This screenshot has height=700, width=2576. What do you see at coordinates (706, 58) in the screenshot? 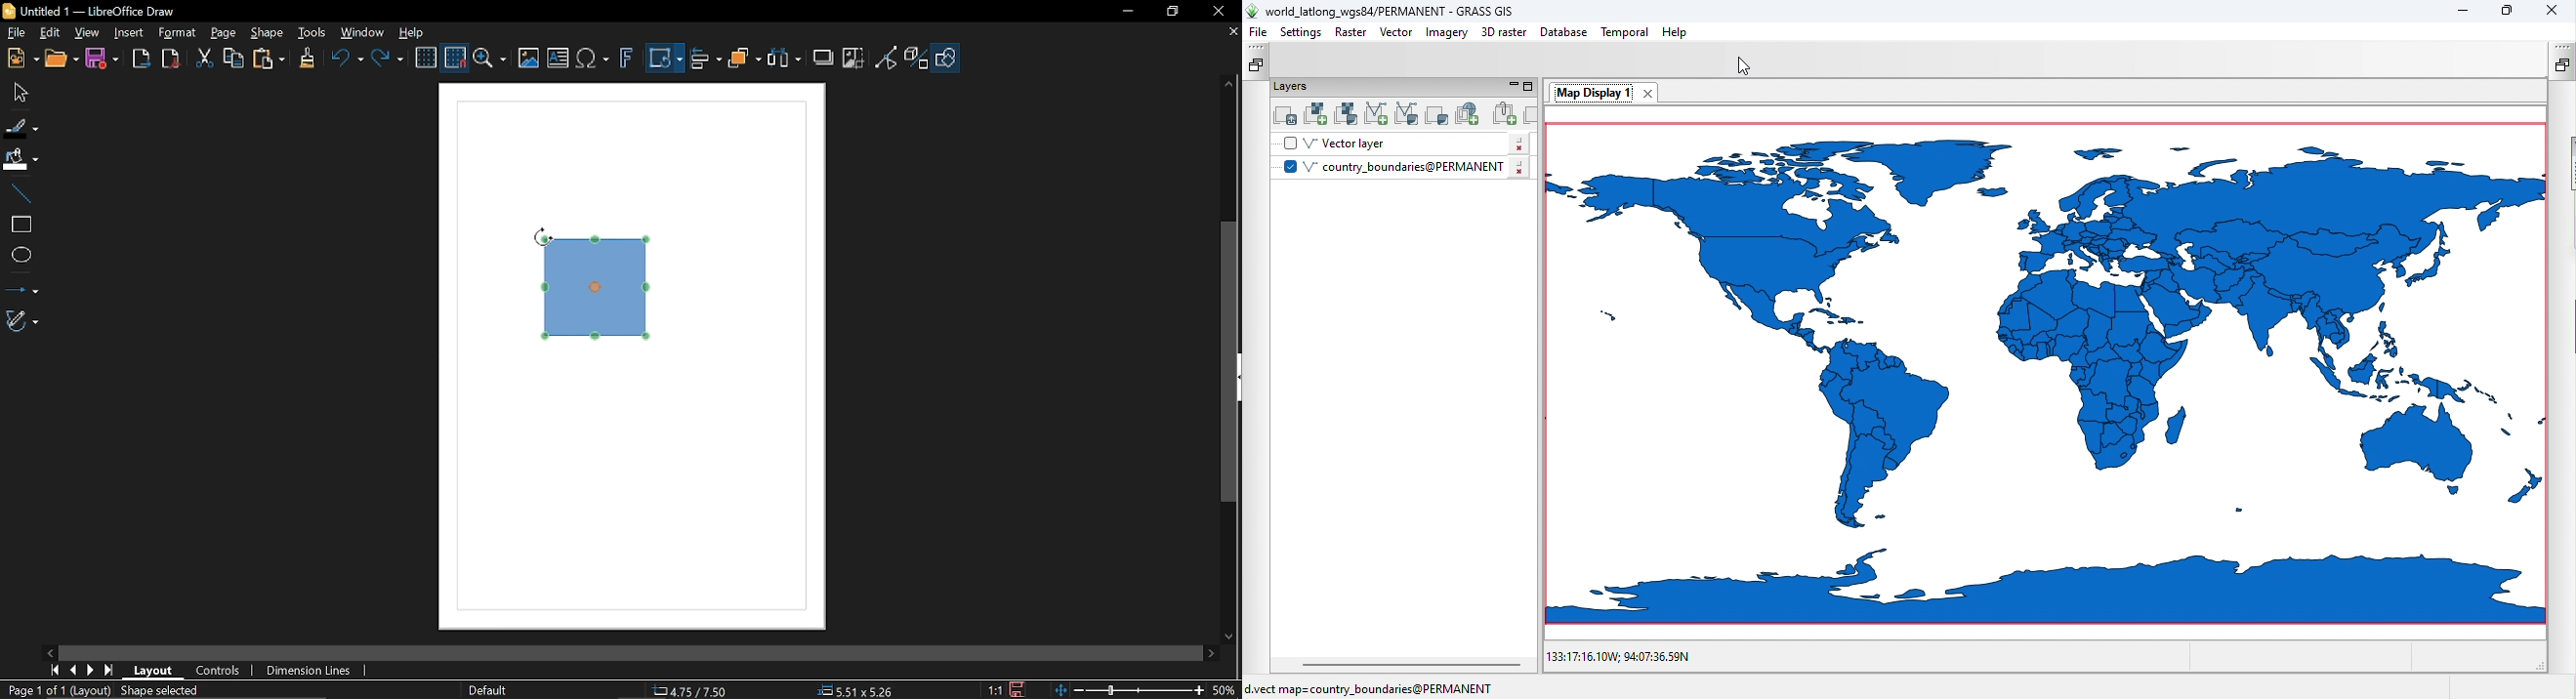
I see `Align` at bounding box center [706, 58].